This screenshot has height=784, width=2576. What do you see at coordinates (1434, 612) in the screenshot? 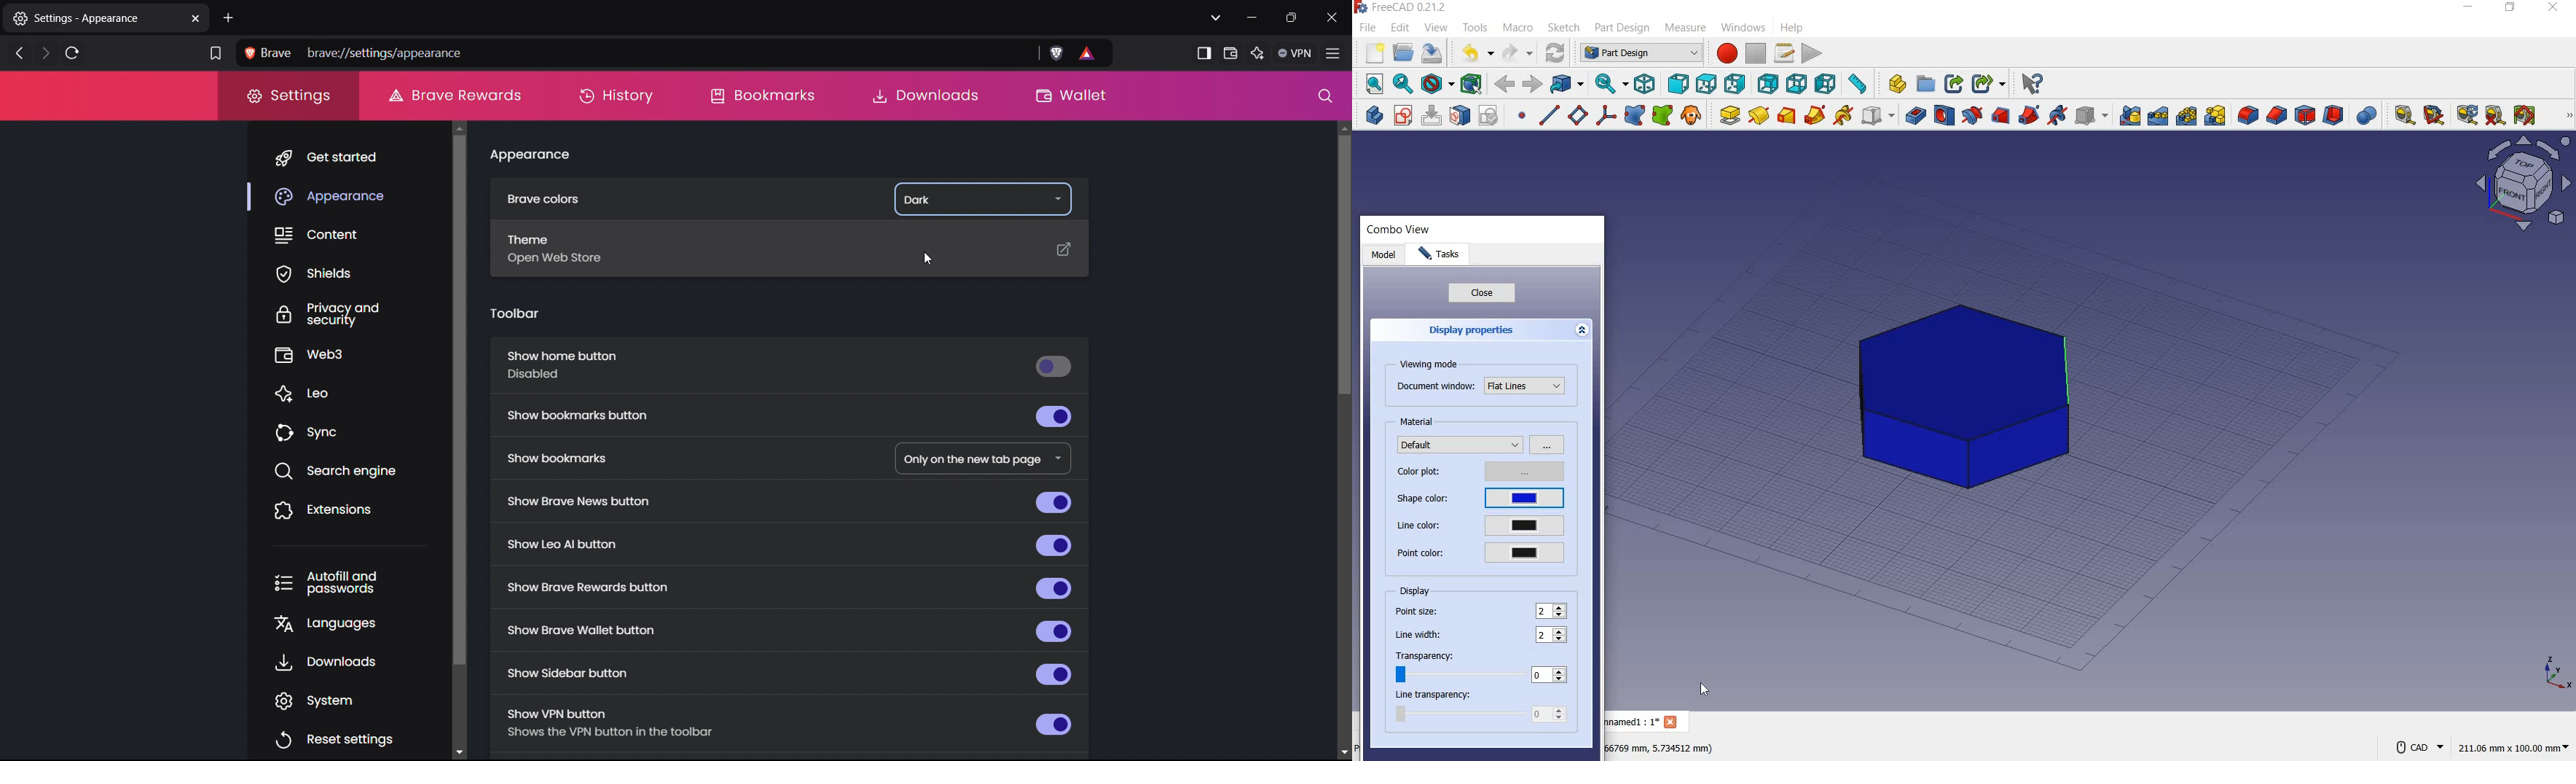
I see `point size` at bounding box center [1434, 612].